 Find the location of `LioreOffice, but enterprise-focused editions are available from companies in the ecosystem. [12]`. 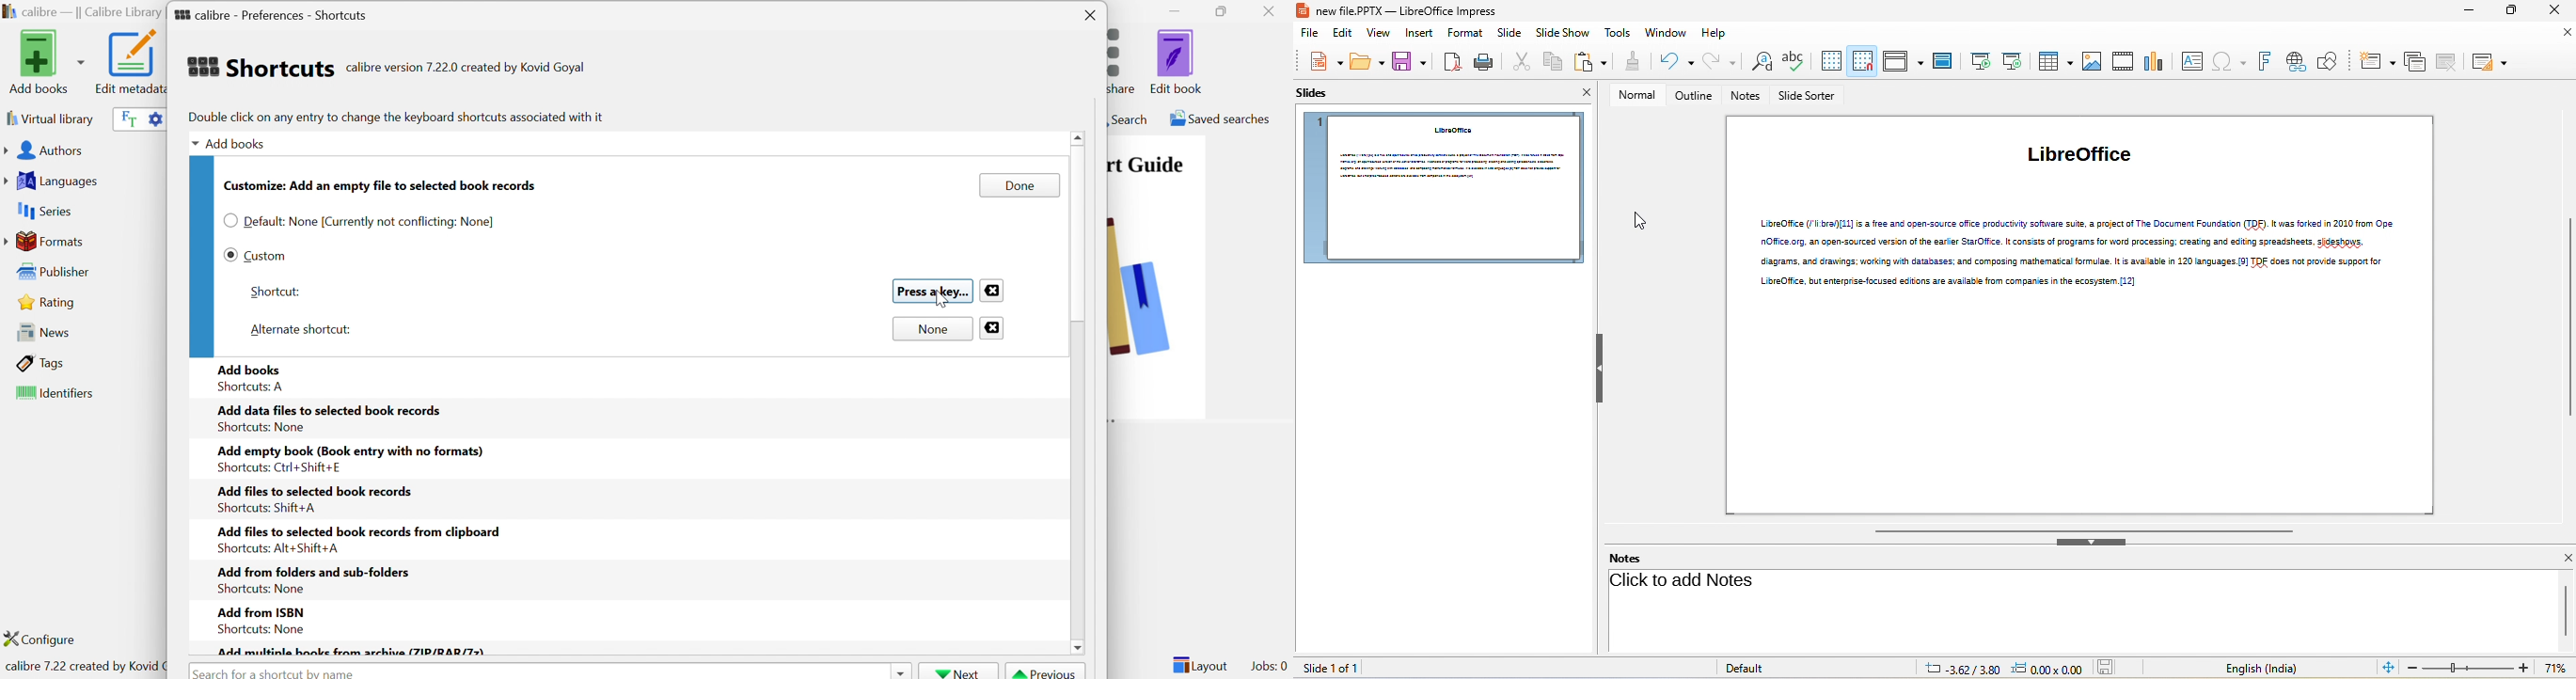

LioreOffice, but enterprise-focused editions are available from companies in the ecosystem. [12] is located at coordinates (1954, 282).